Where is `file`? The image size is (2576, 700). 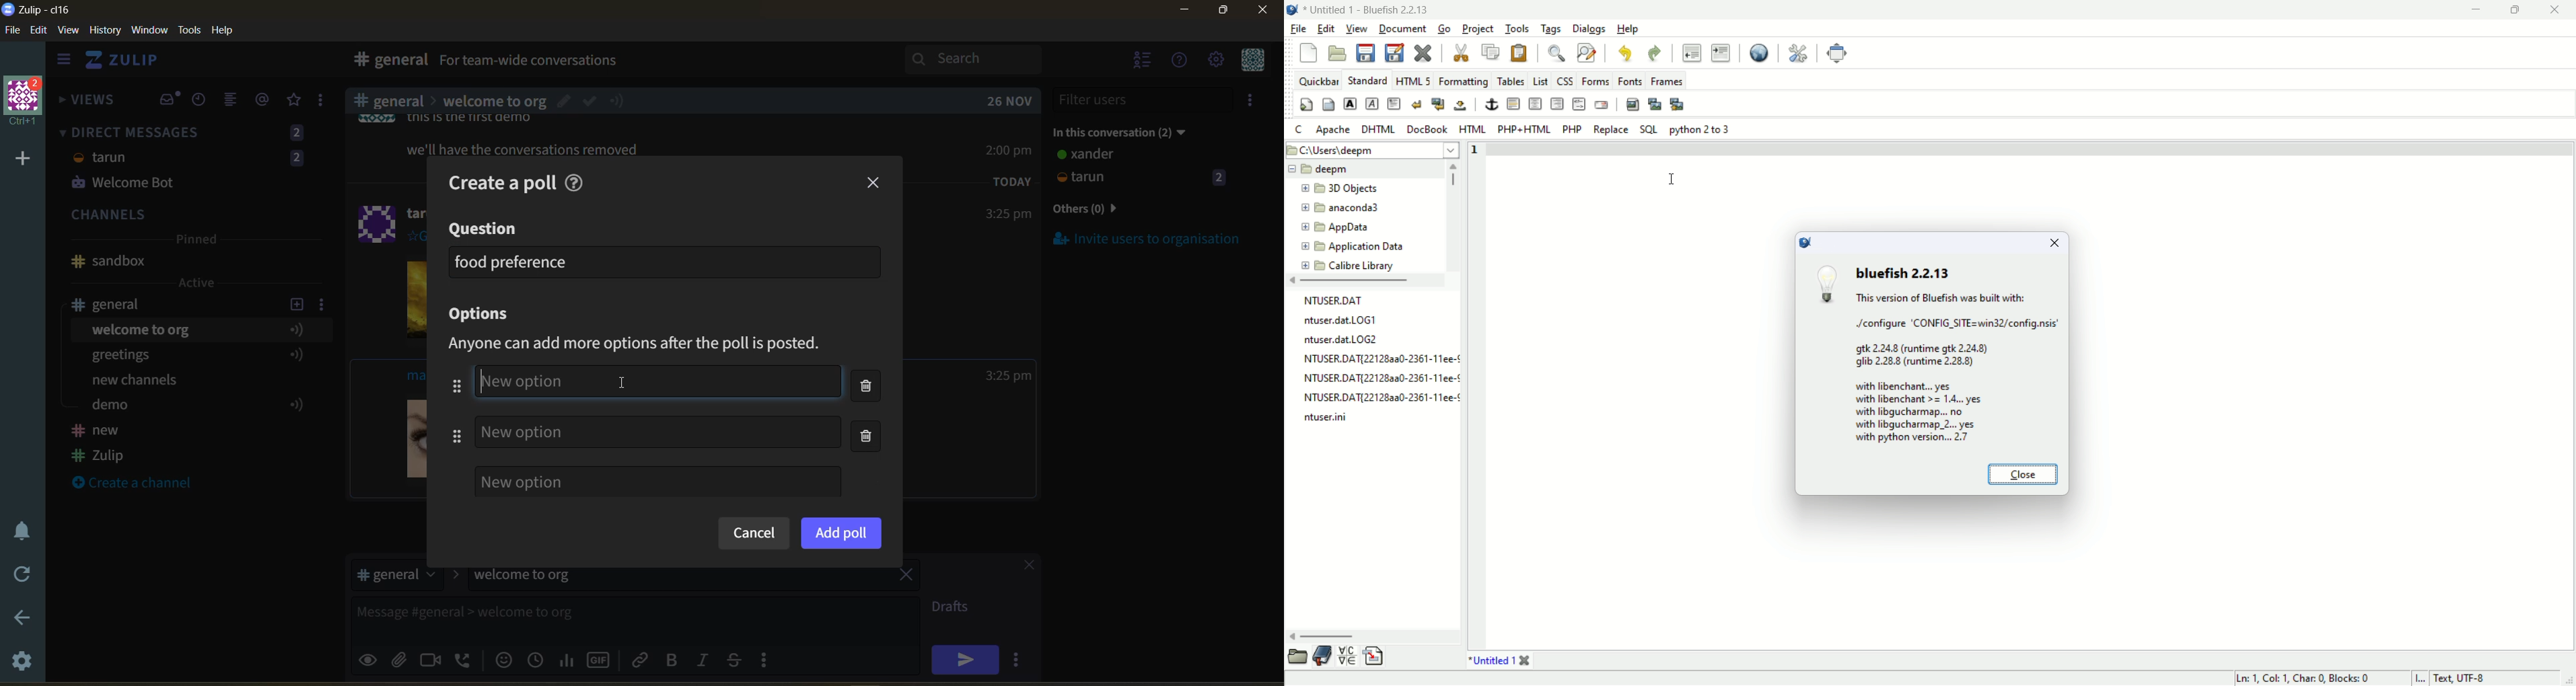
file is located at coordinates (1297, 29).